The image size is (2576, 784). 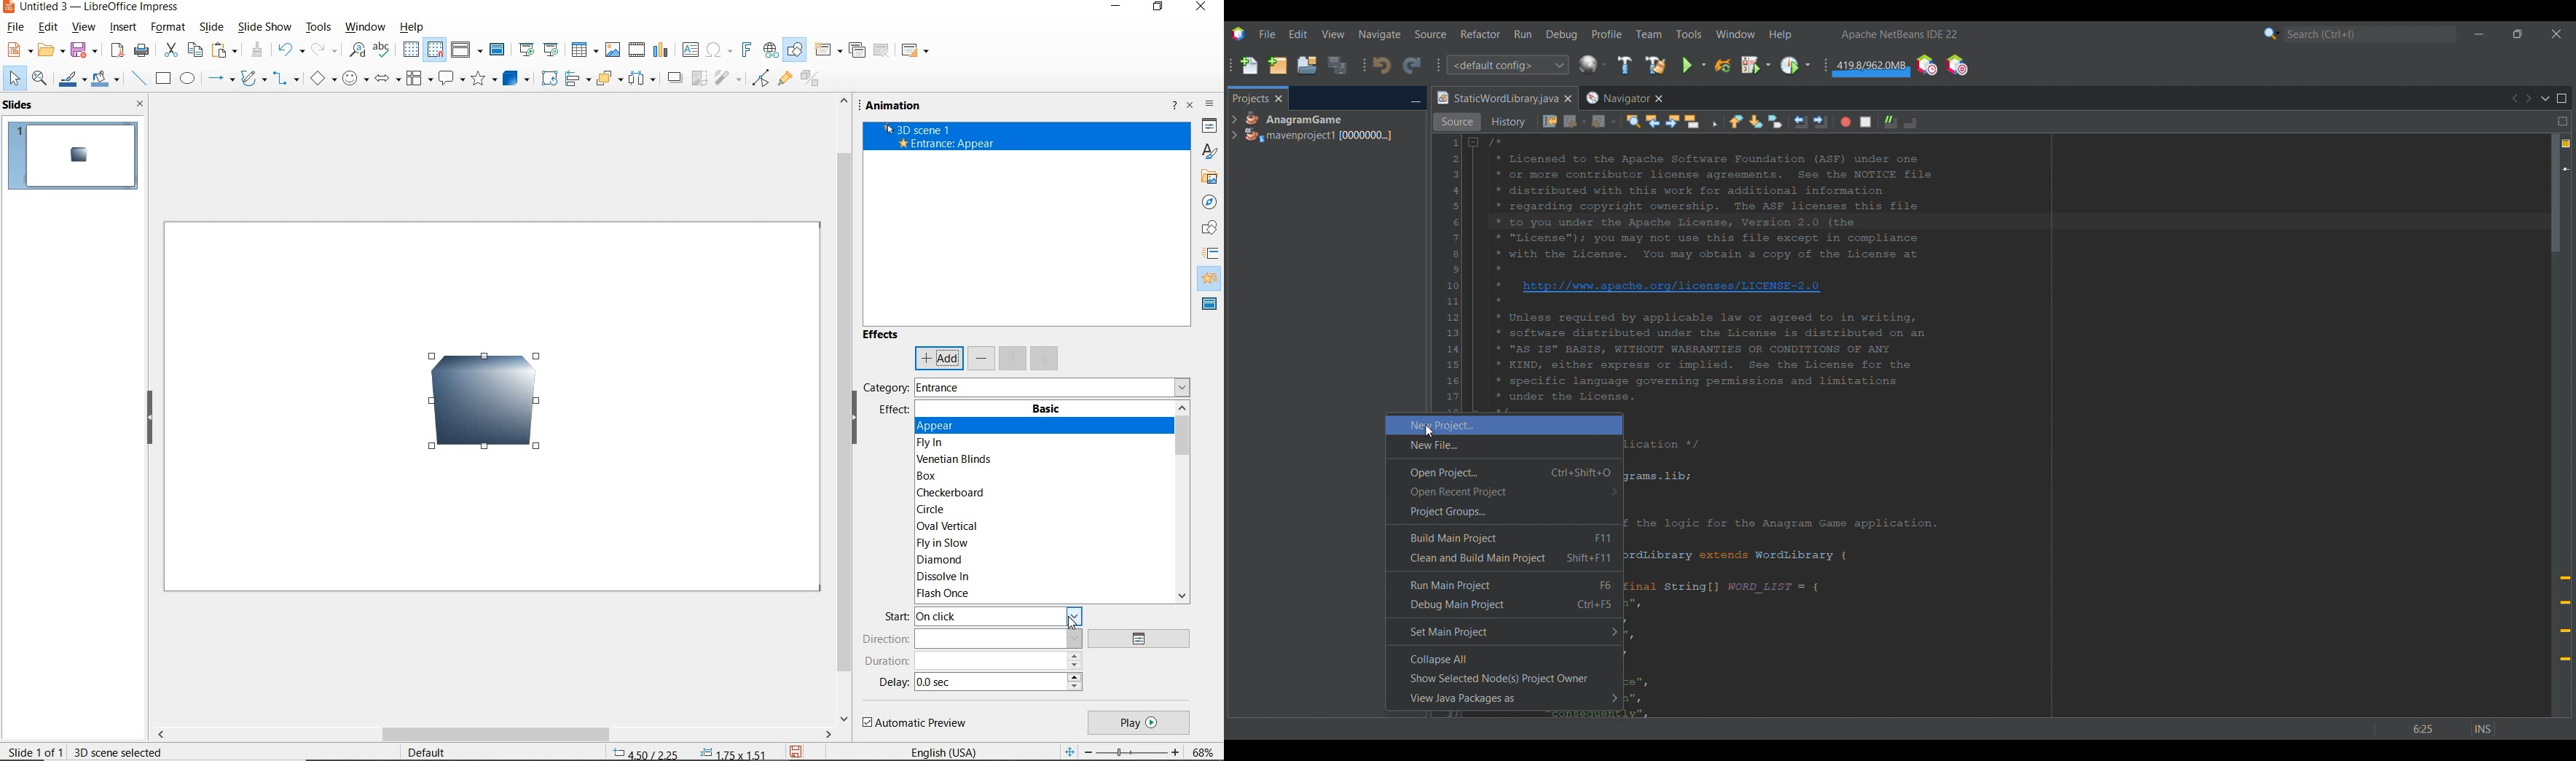 I want to click on start from current slide, so click(x=551, y=50).